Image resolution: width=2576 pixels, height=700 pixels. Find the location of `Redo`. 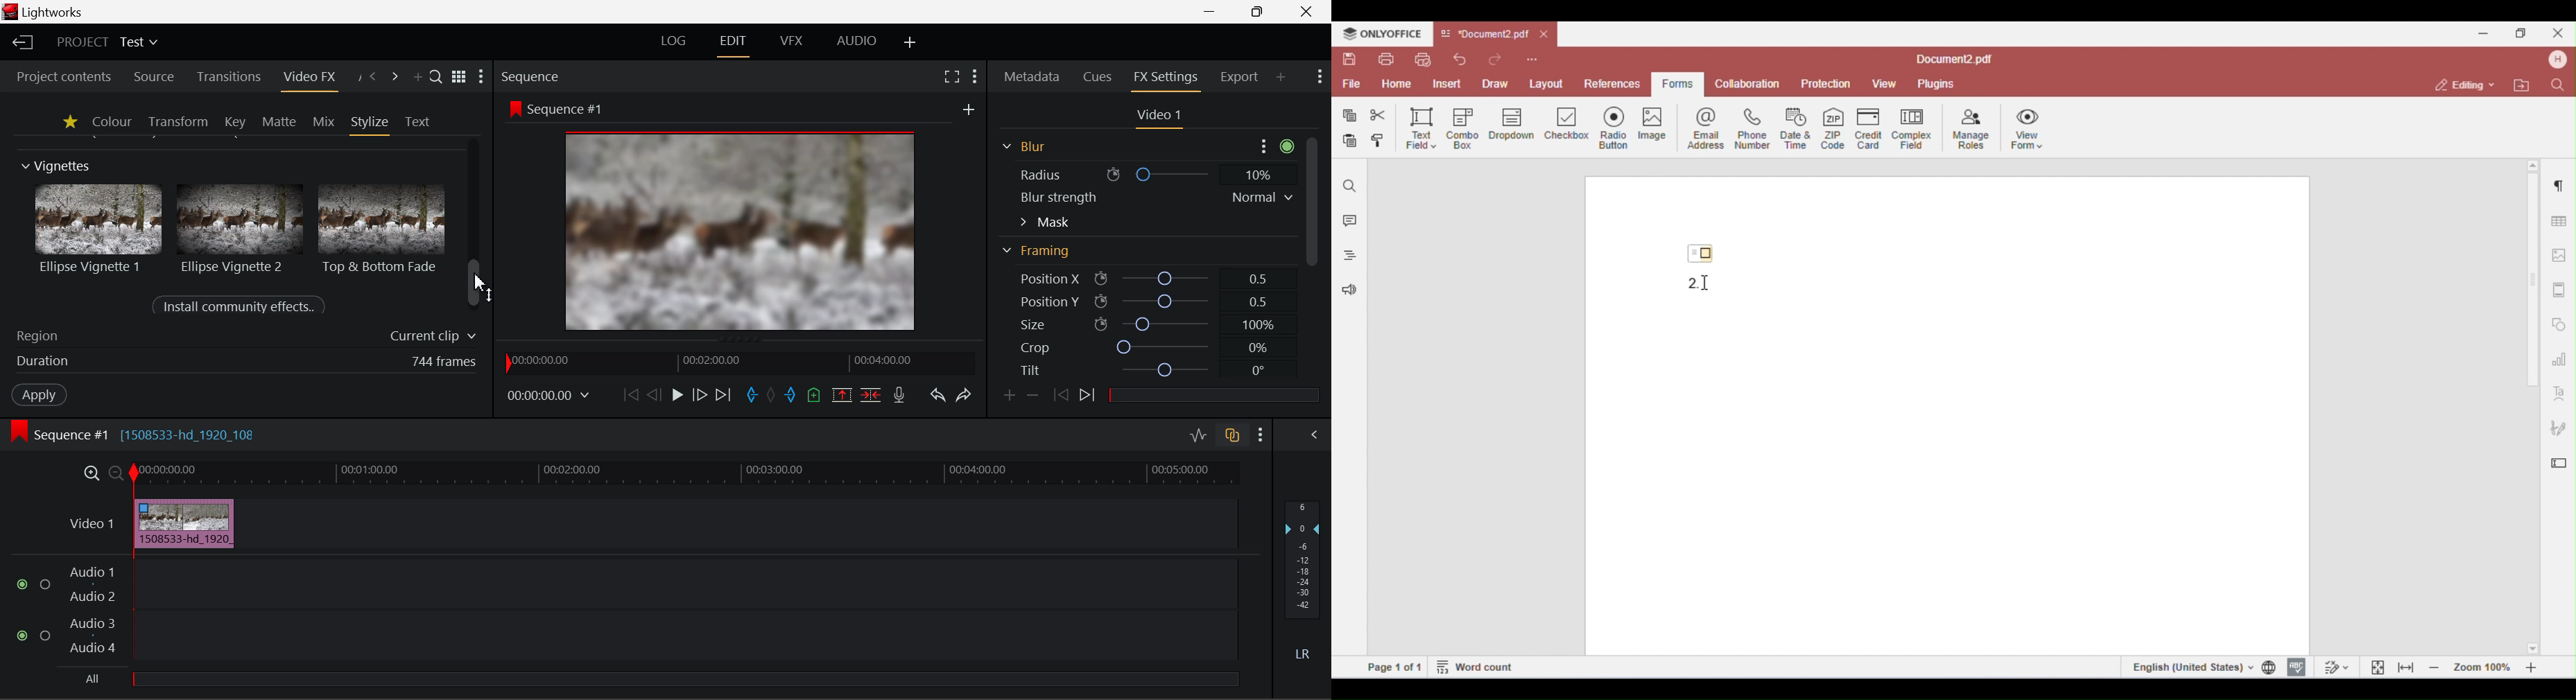

Redo is located at coordinates (962, 394).